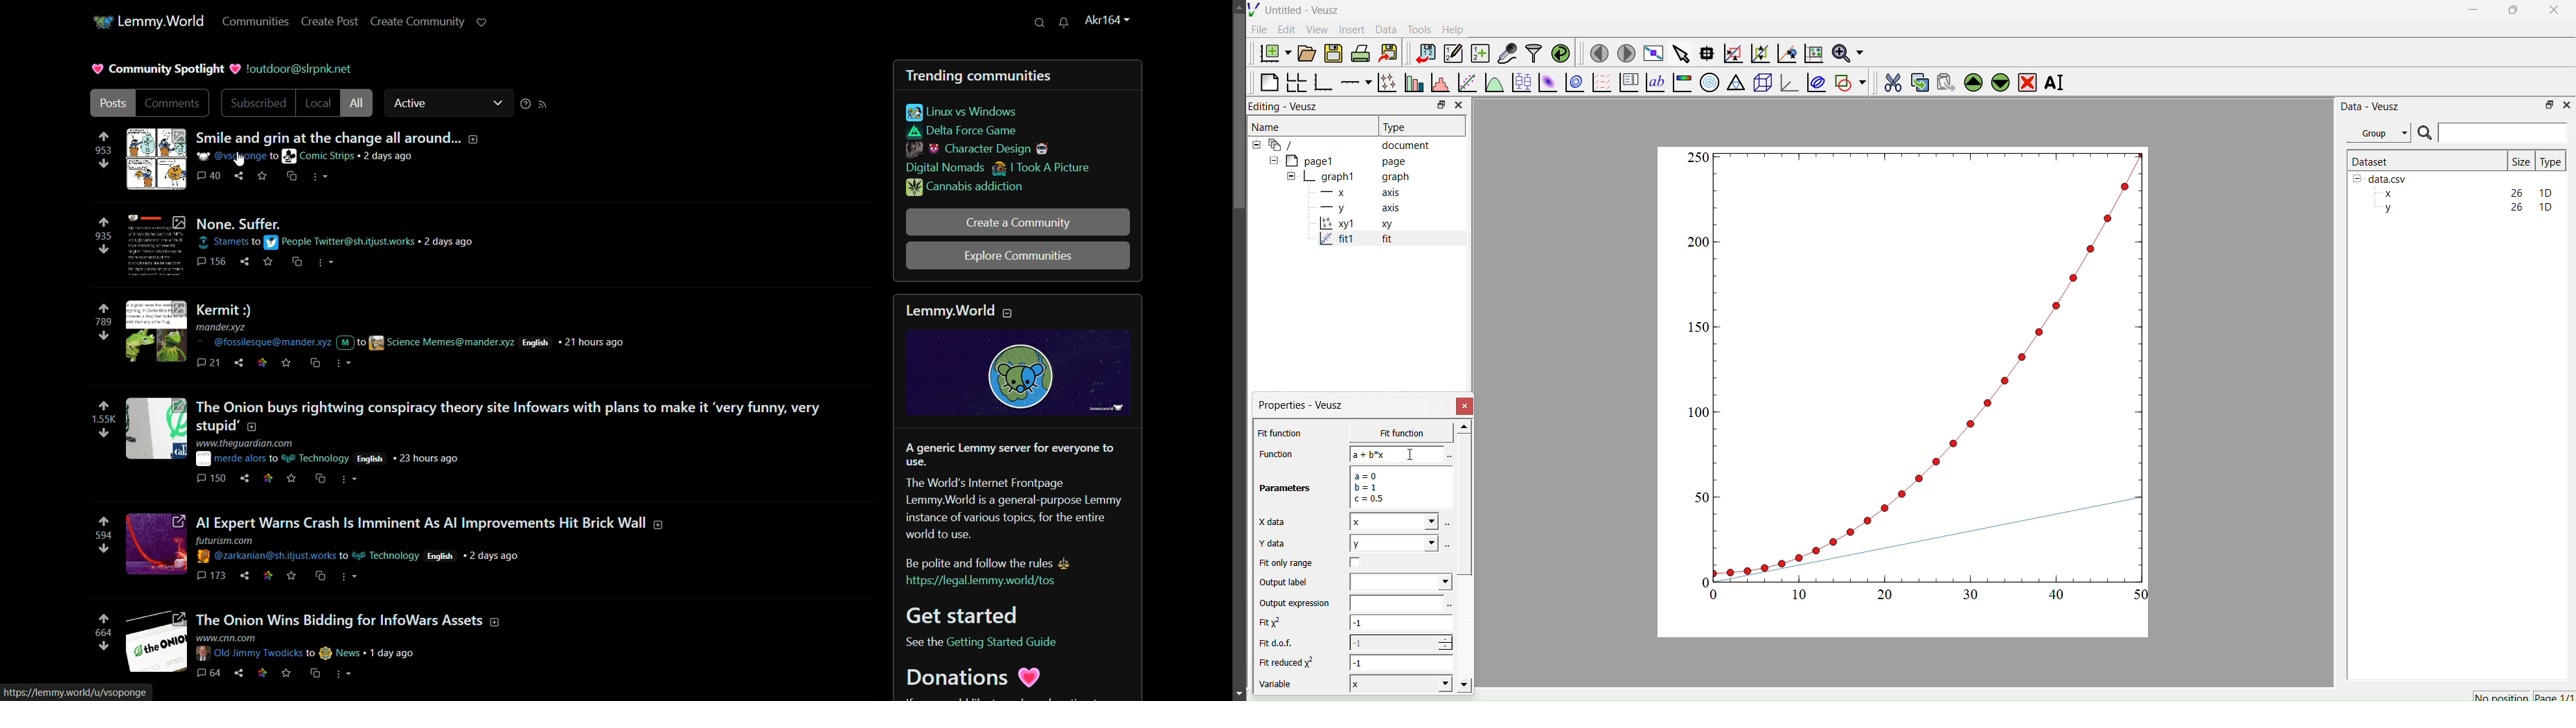  I want to click on image, so click(1011, 373).